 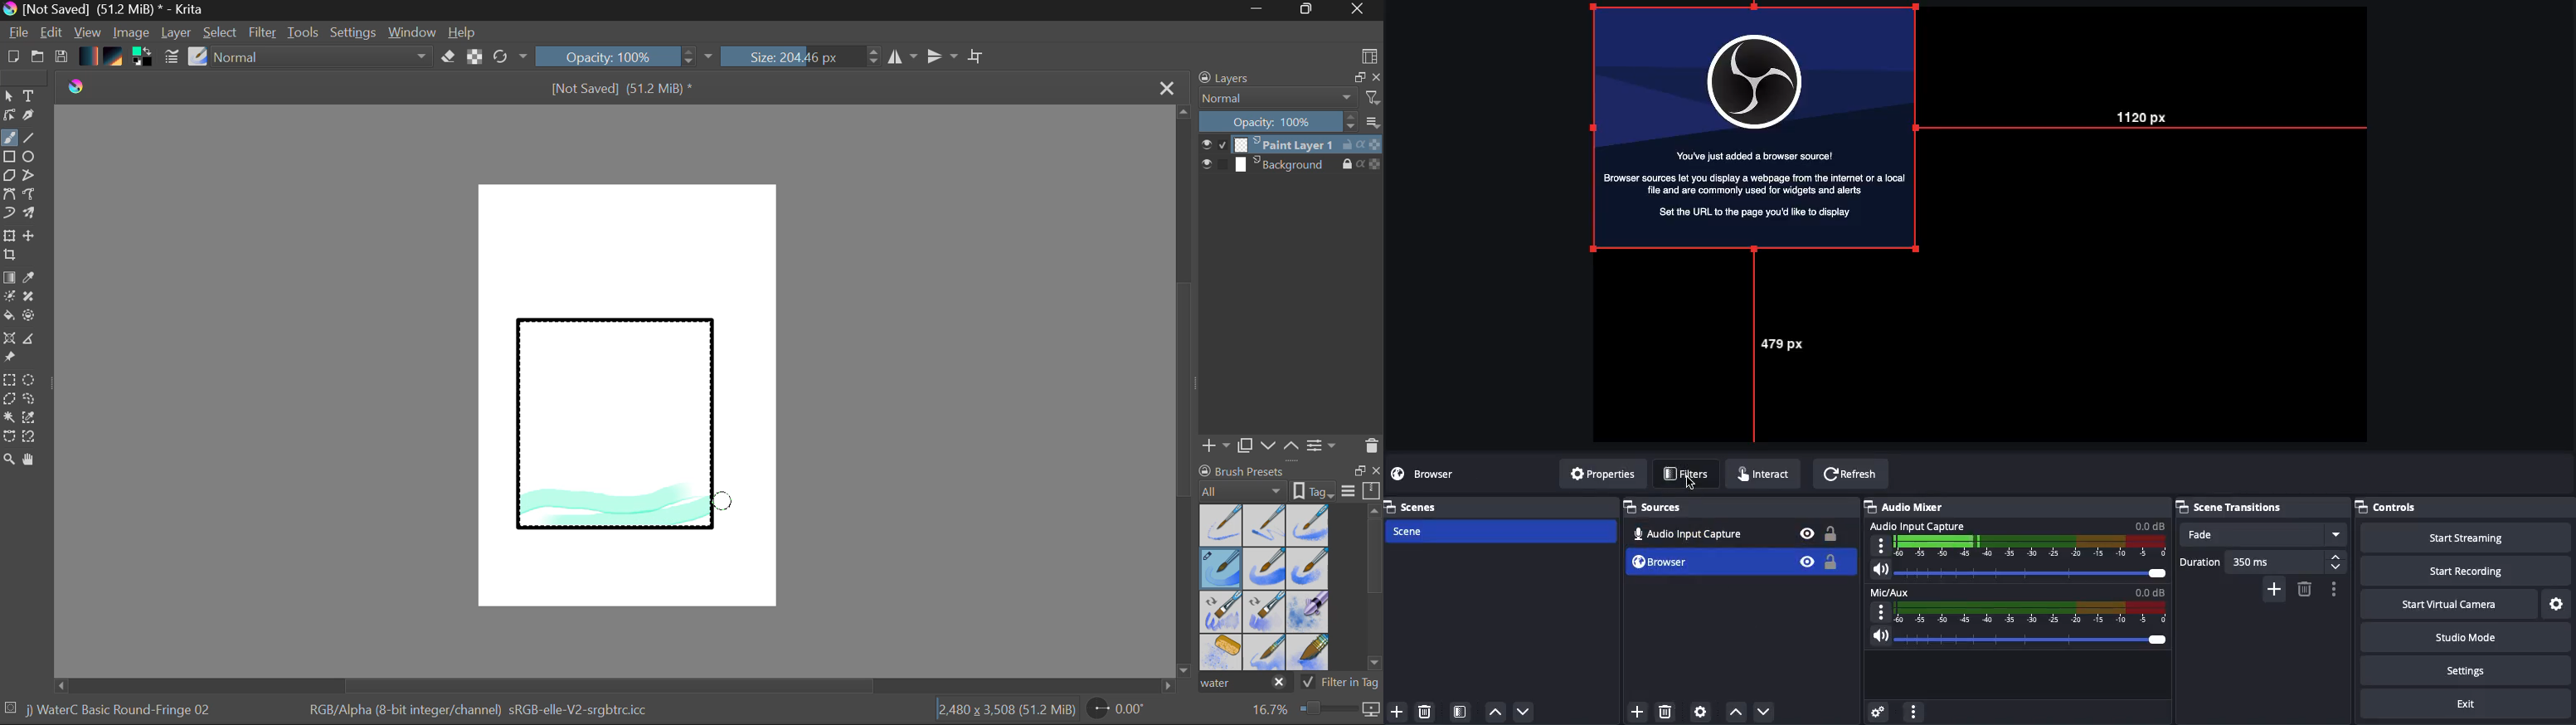 What do you see at coordinates (30, 94) in the screenshot?
I see `Text` at bounding box center [30, 94].